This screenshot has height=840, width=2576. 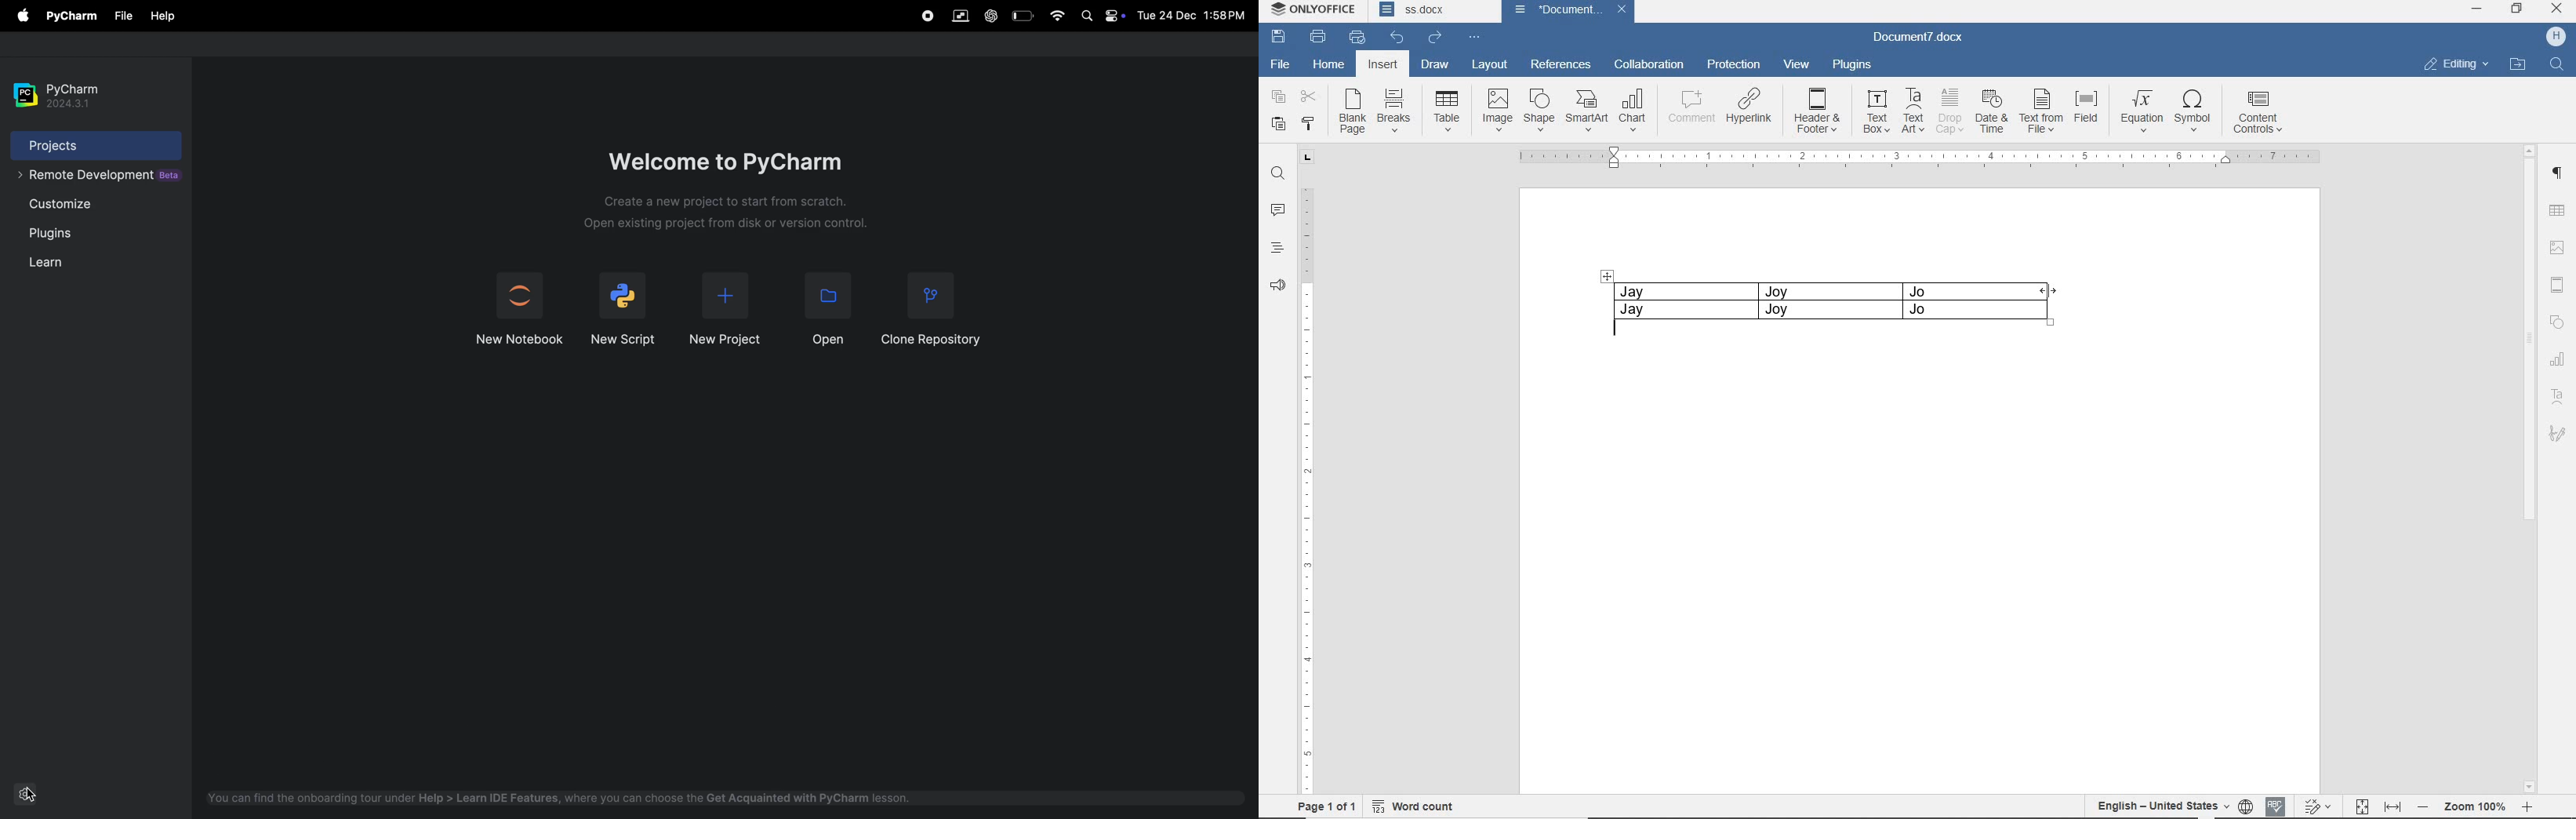 I want to click on BLANK PAGE, so click(x=1350, y=113).